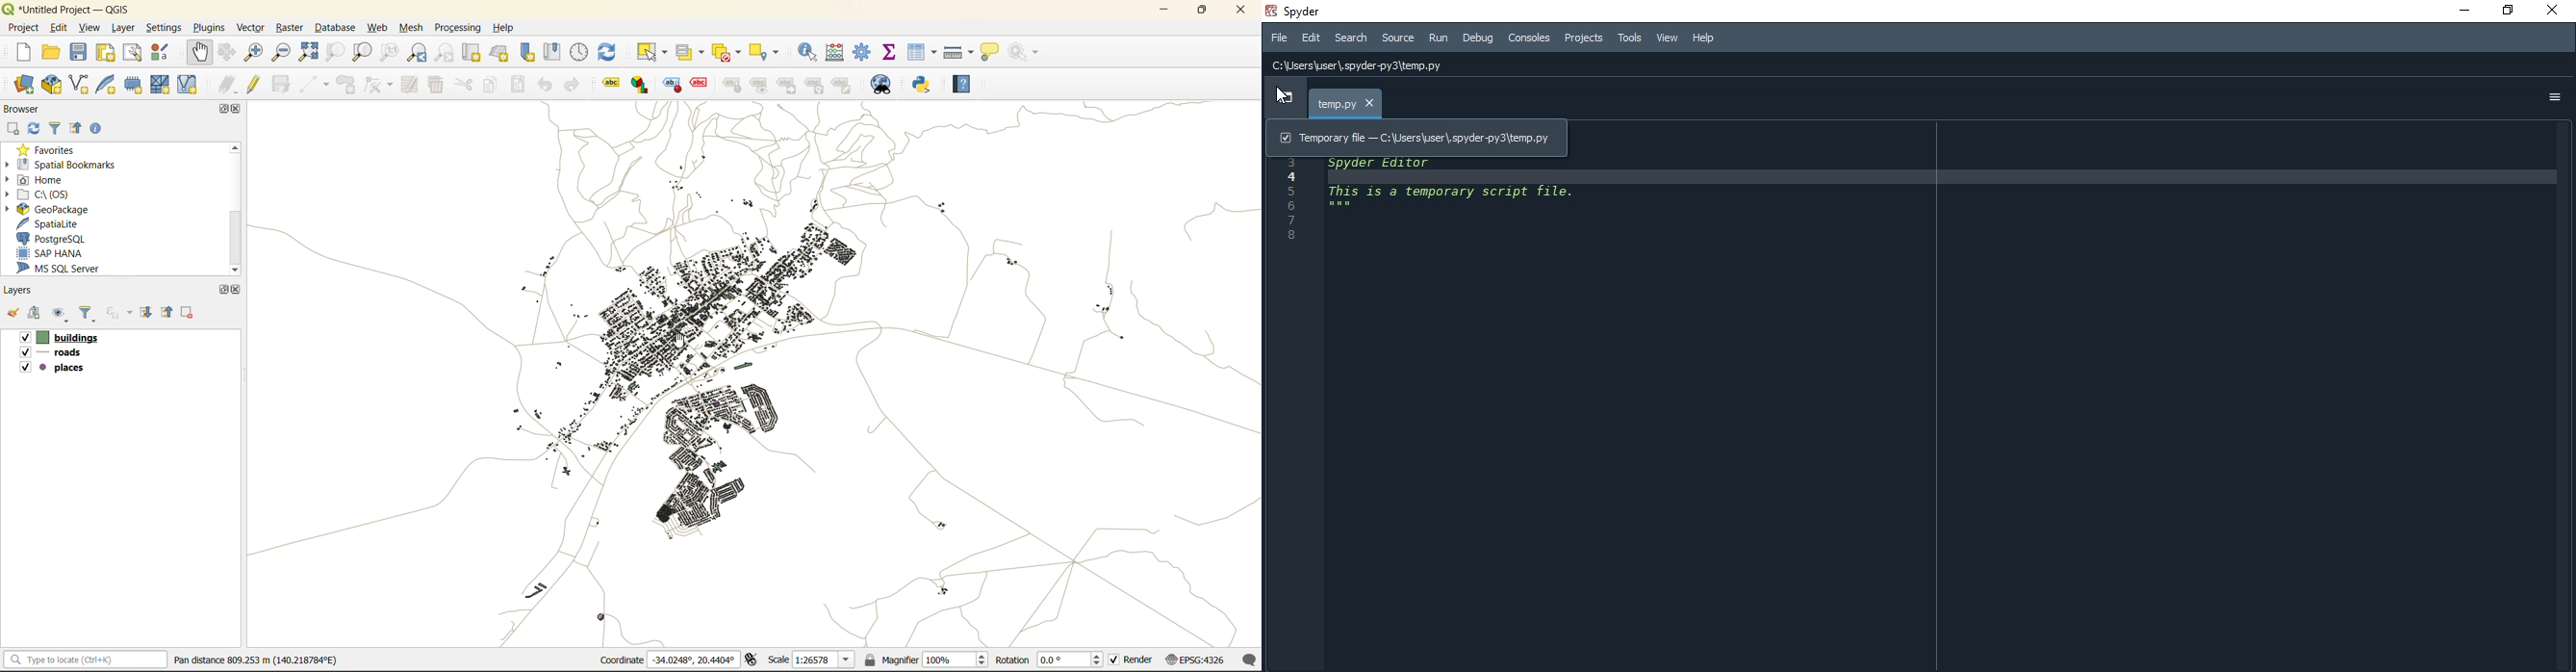 The height and width of the screenshot is (672, 2576). What do you see at coordinates (37, 314) in the screenshot?
I see `add` at bounding box center [37, 314].